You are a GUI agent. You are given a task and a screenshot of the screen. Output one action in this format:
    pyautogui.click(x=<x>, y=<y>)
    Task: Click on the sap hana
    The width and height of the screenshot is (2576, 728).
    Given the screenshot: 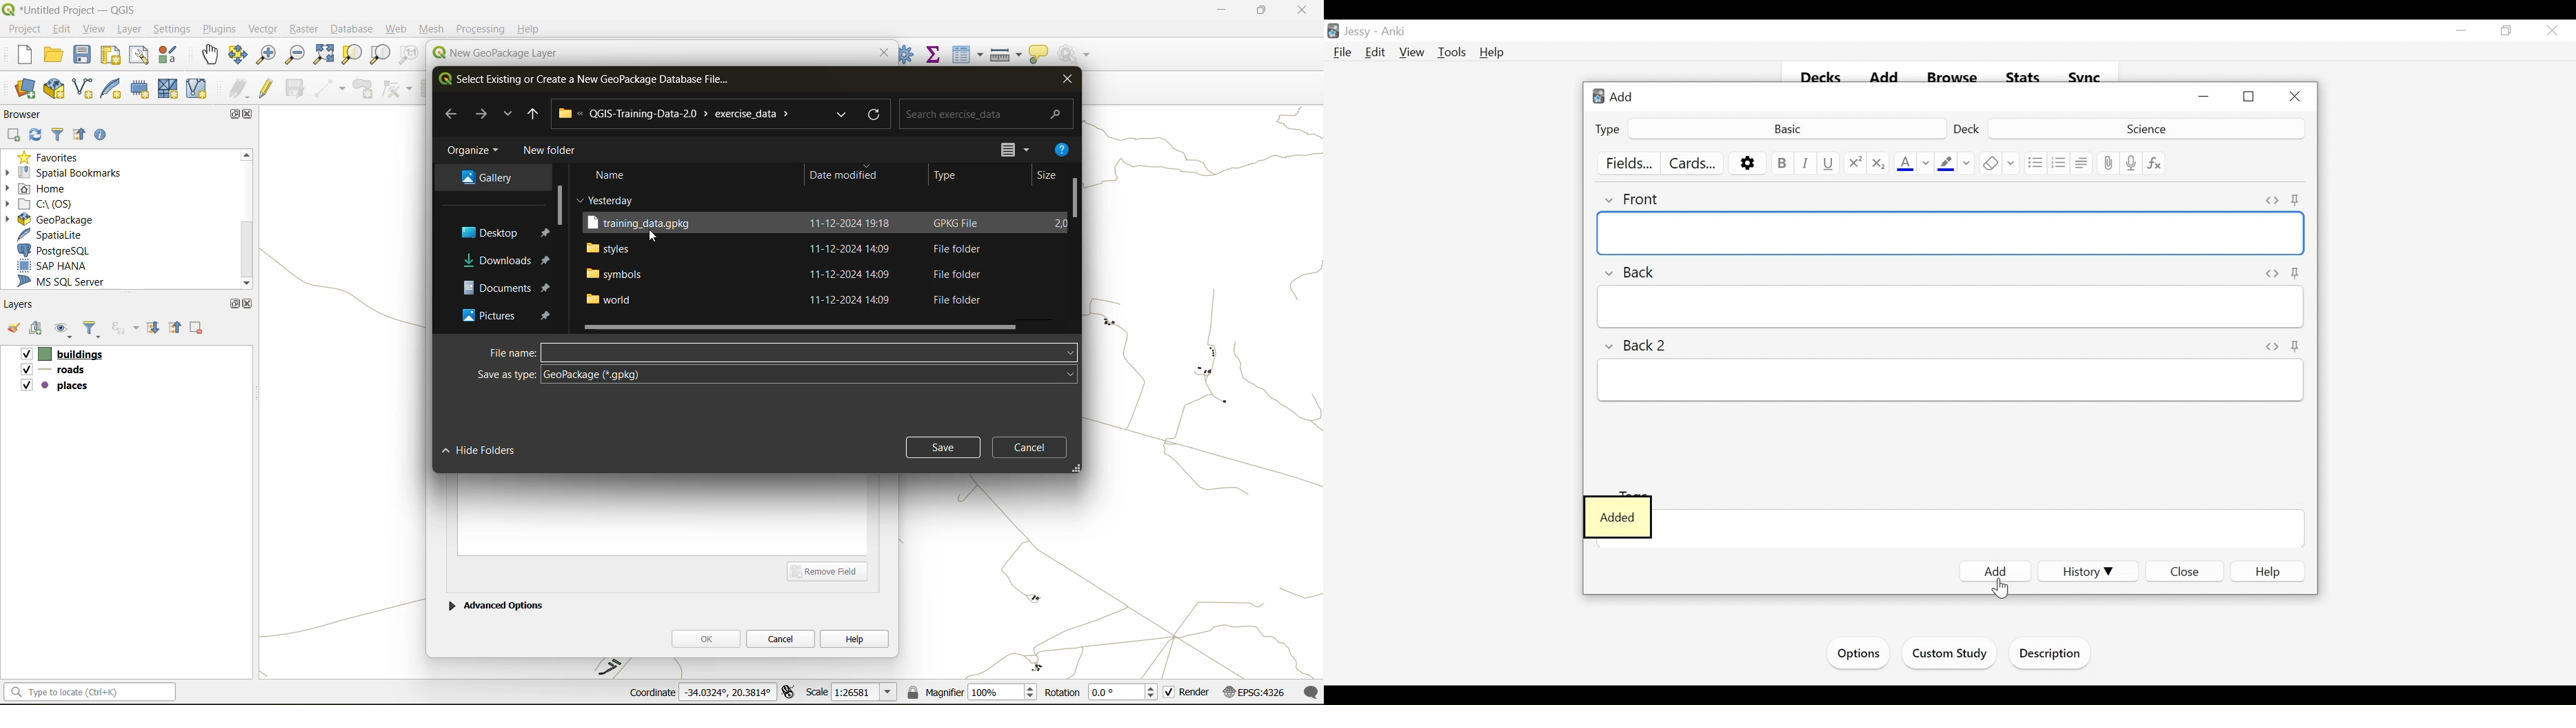 What is the action you would take?
    pyautogui.click(x=65, y=266)
    